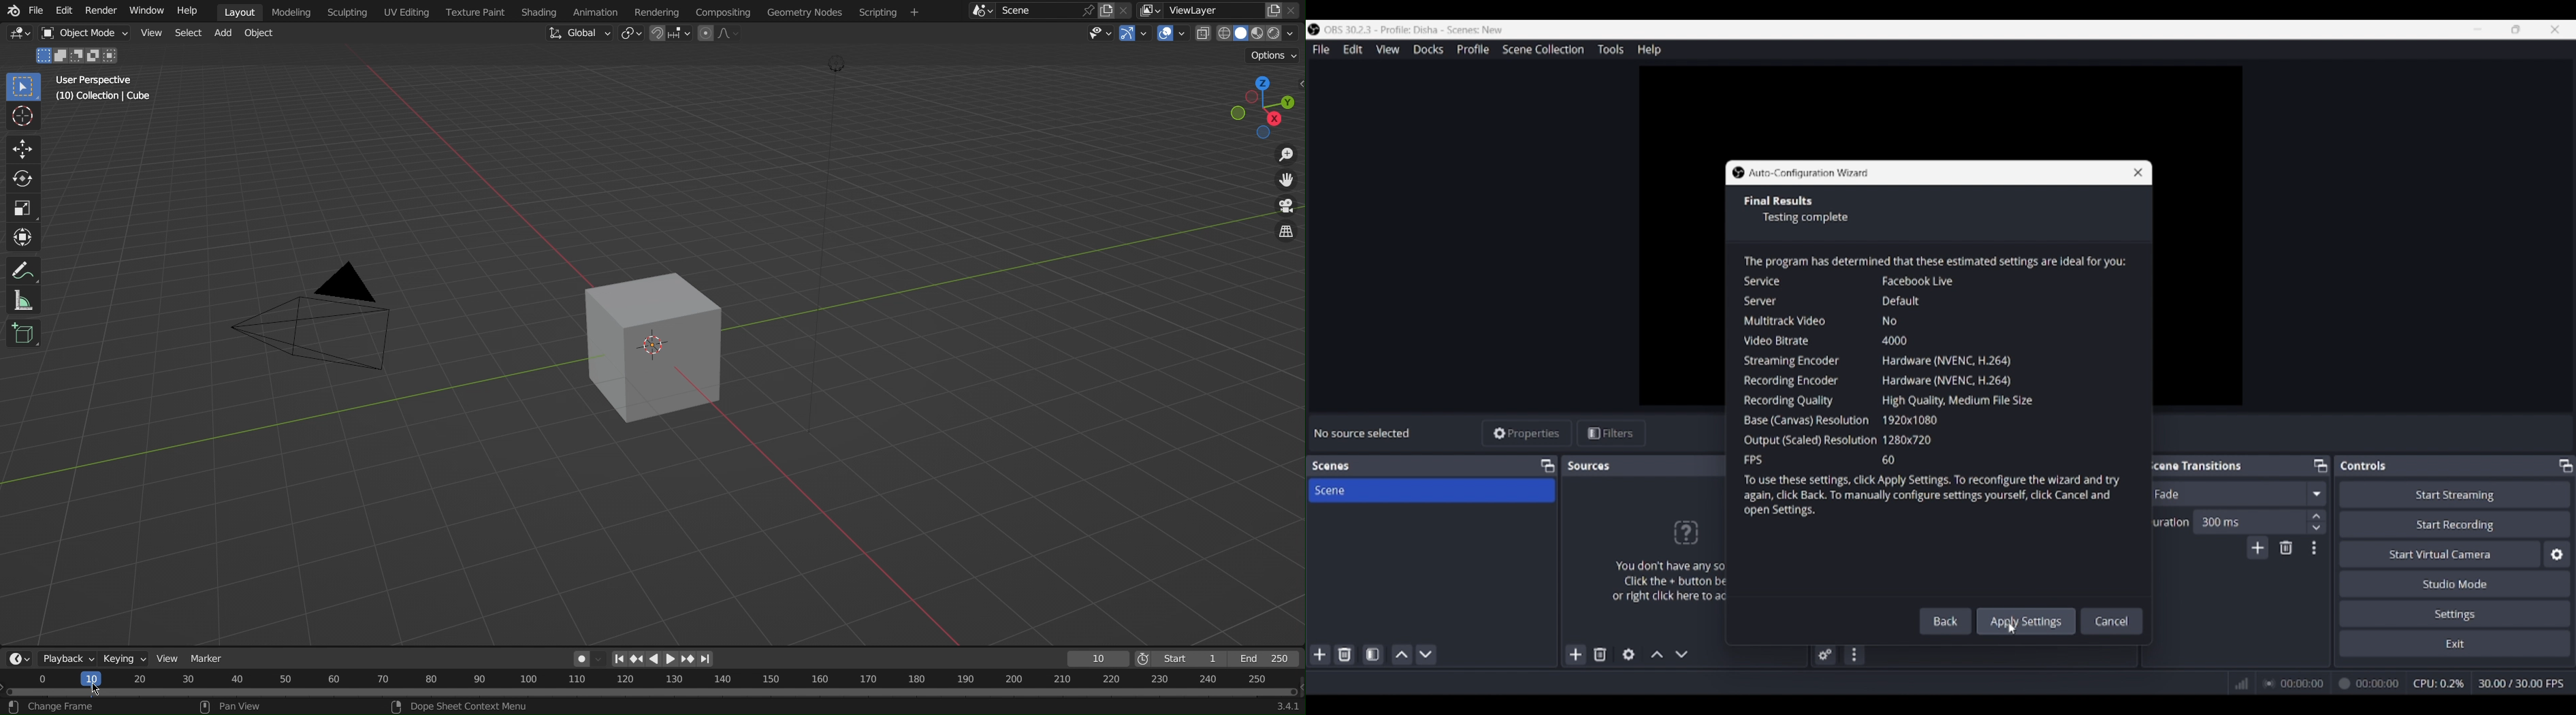  What do you see at coordinates (1590, 465) in the screenshot?
I see `Panel title` at bounding box center [1590, 465].